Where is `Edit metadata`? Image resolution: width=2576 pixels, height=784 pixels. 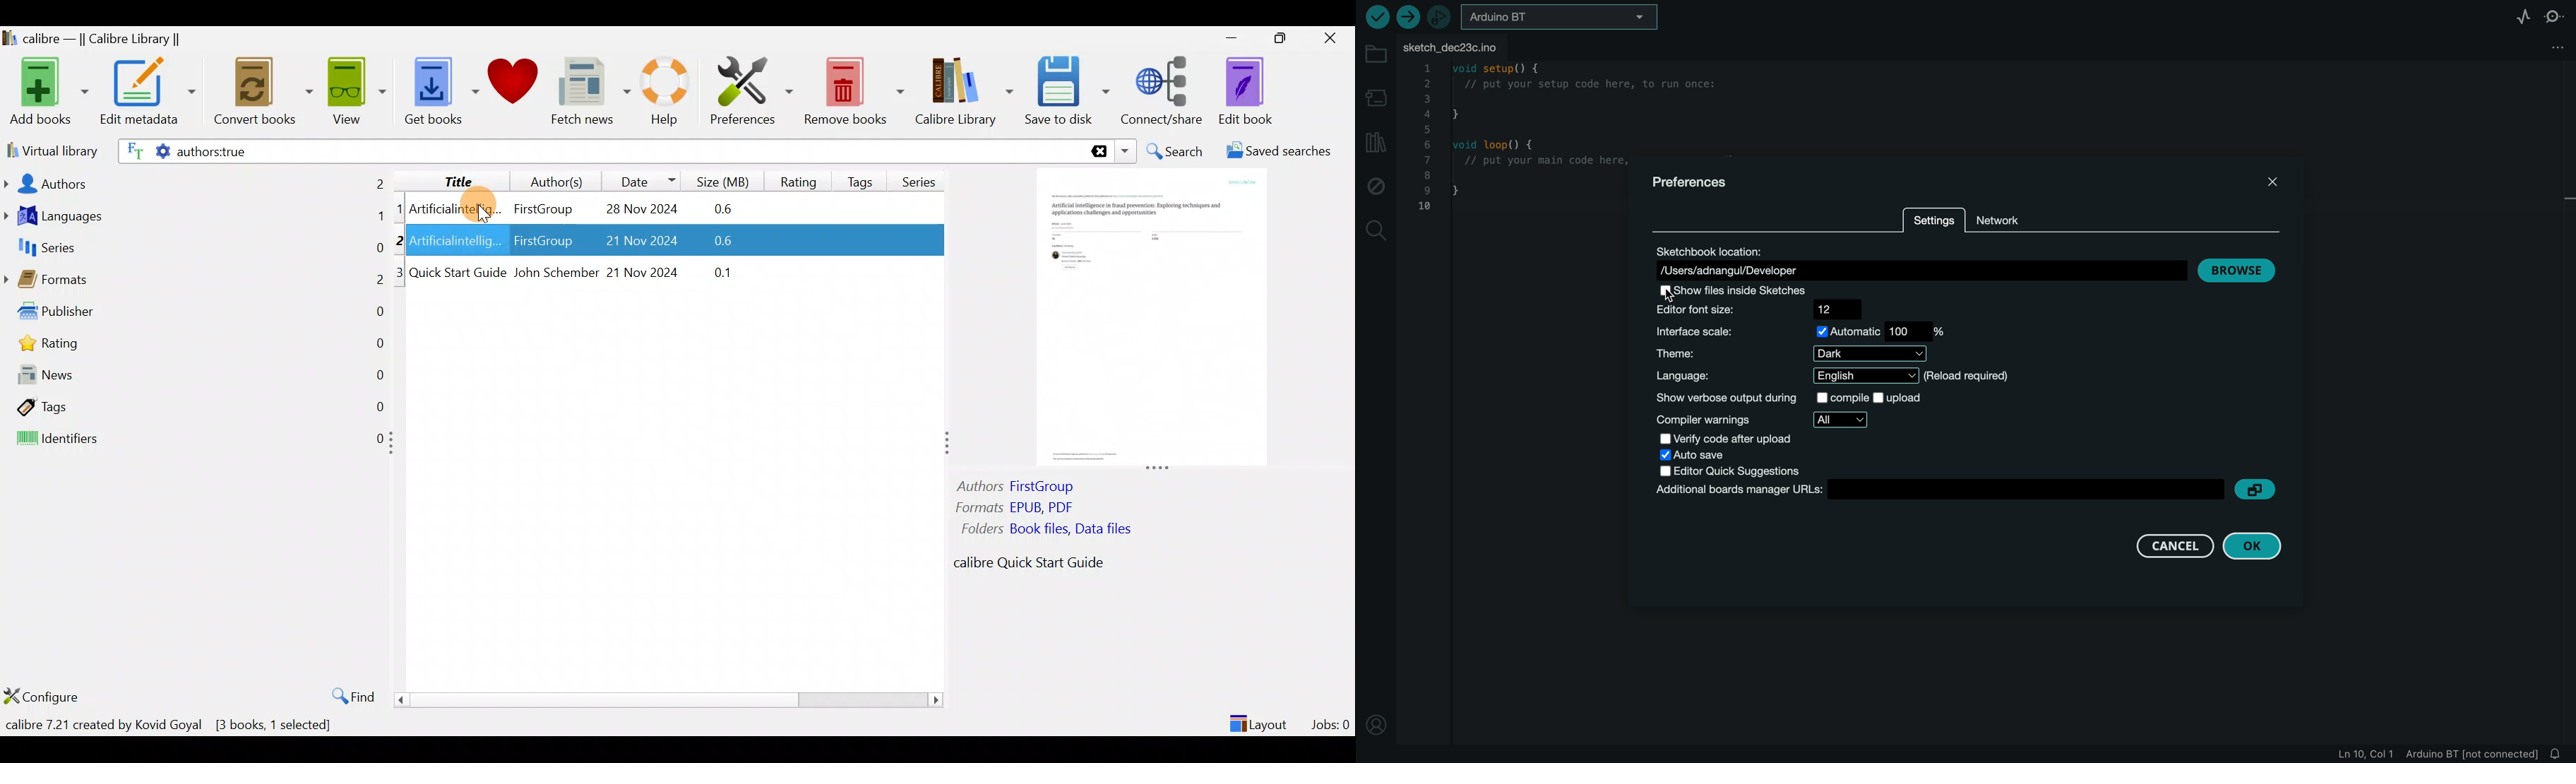 Edit metadata is located at coordinates (147, 94).